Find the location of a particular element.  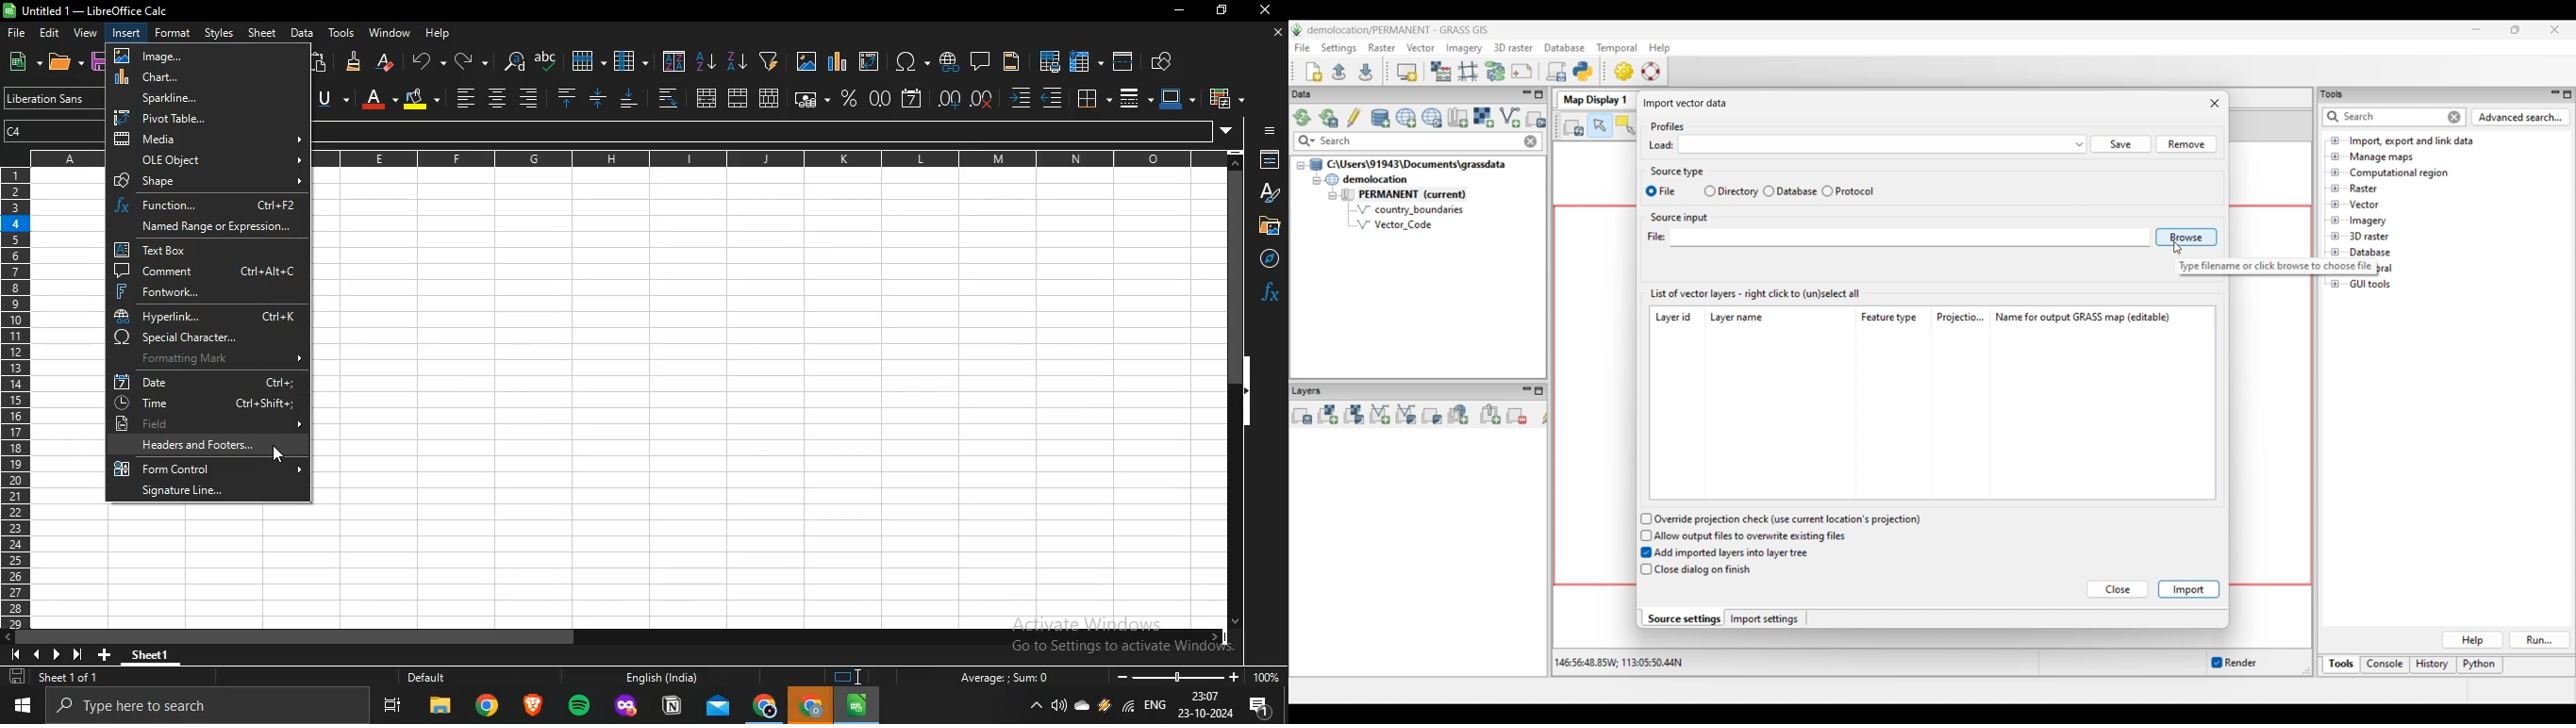

headers and footers is located at coordinates (1011, 63).